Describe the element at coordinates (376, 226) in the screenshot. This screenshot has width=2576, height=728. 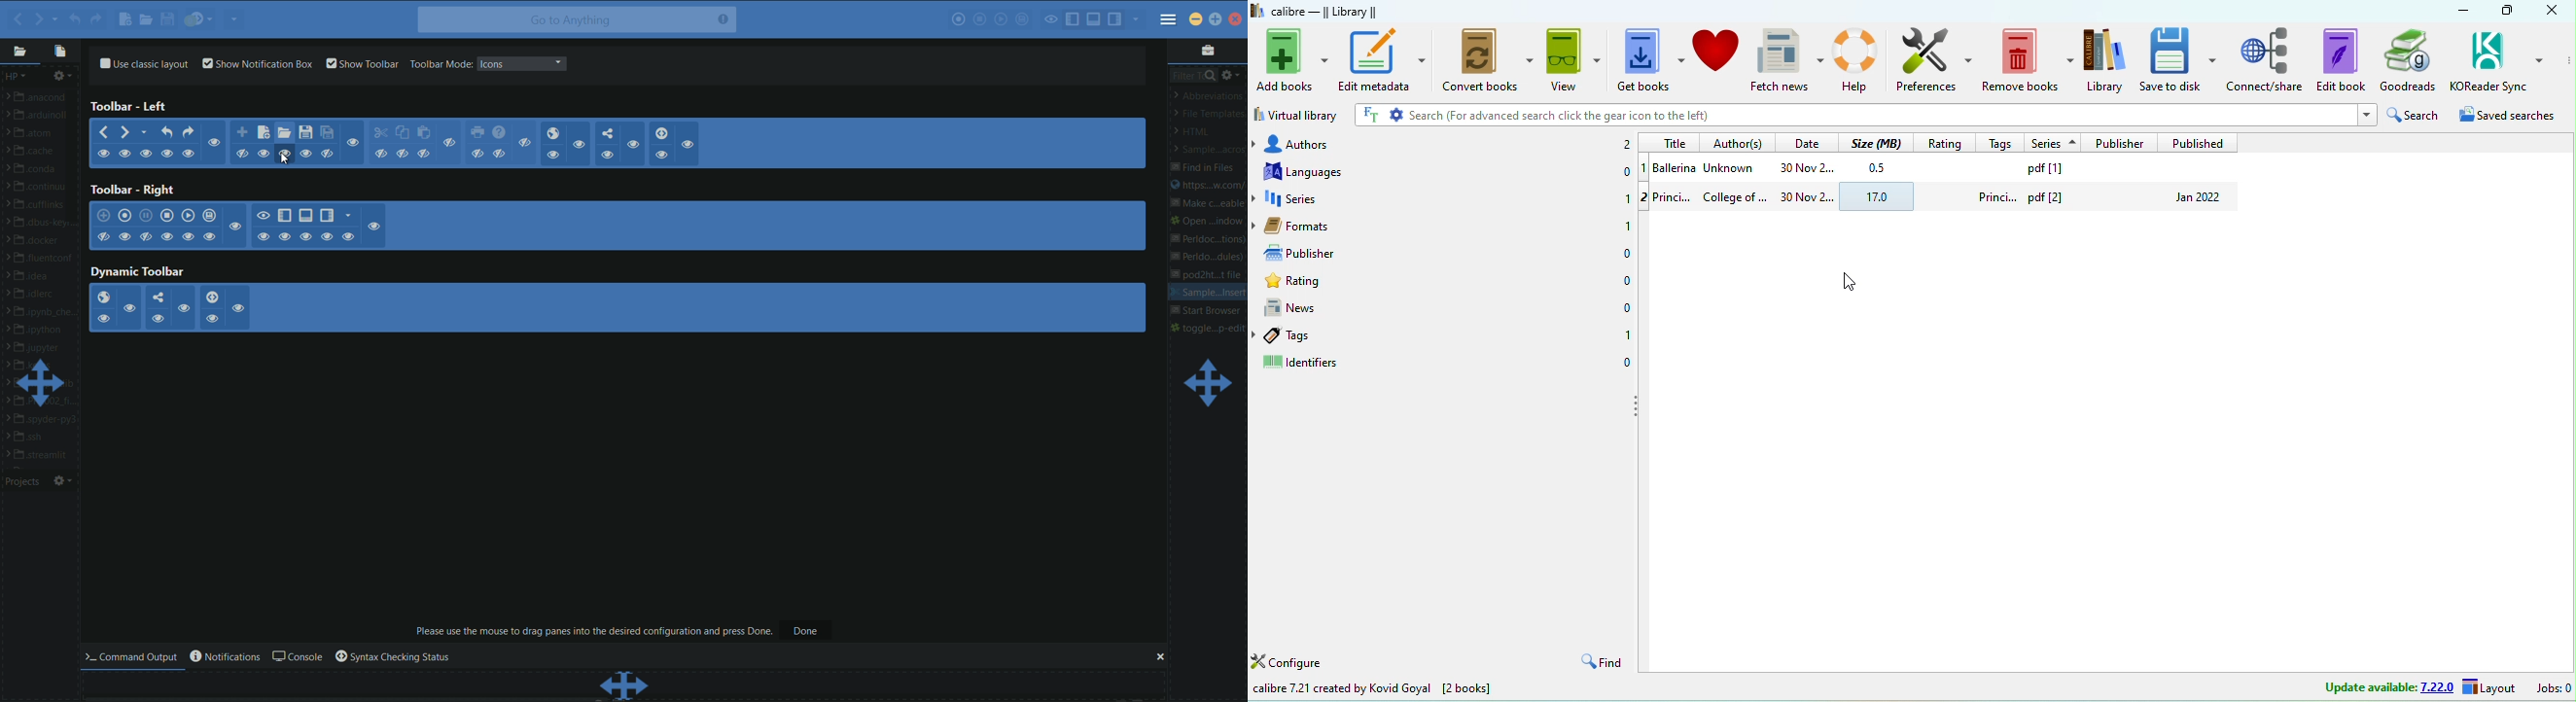
I see `hide/show` at that location.